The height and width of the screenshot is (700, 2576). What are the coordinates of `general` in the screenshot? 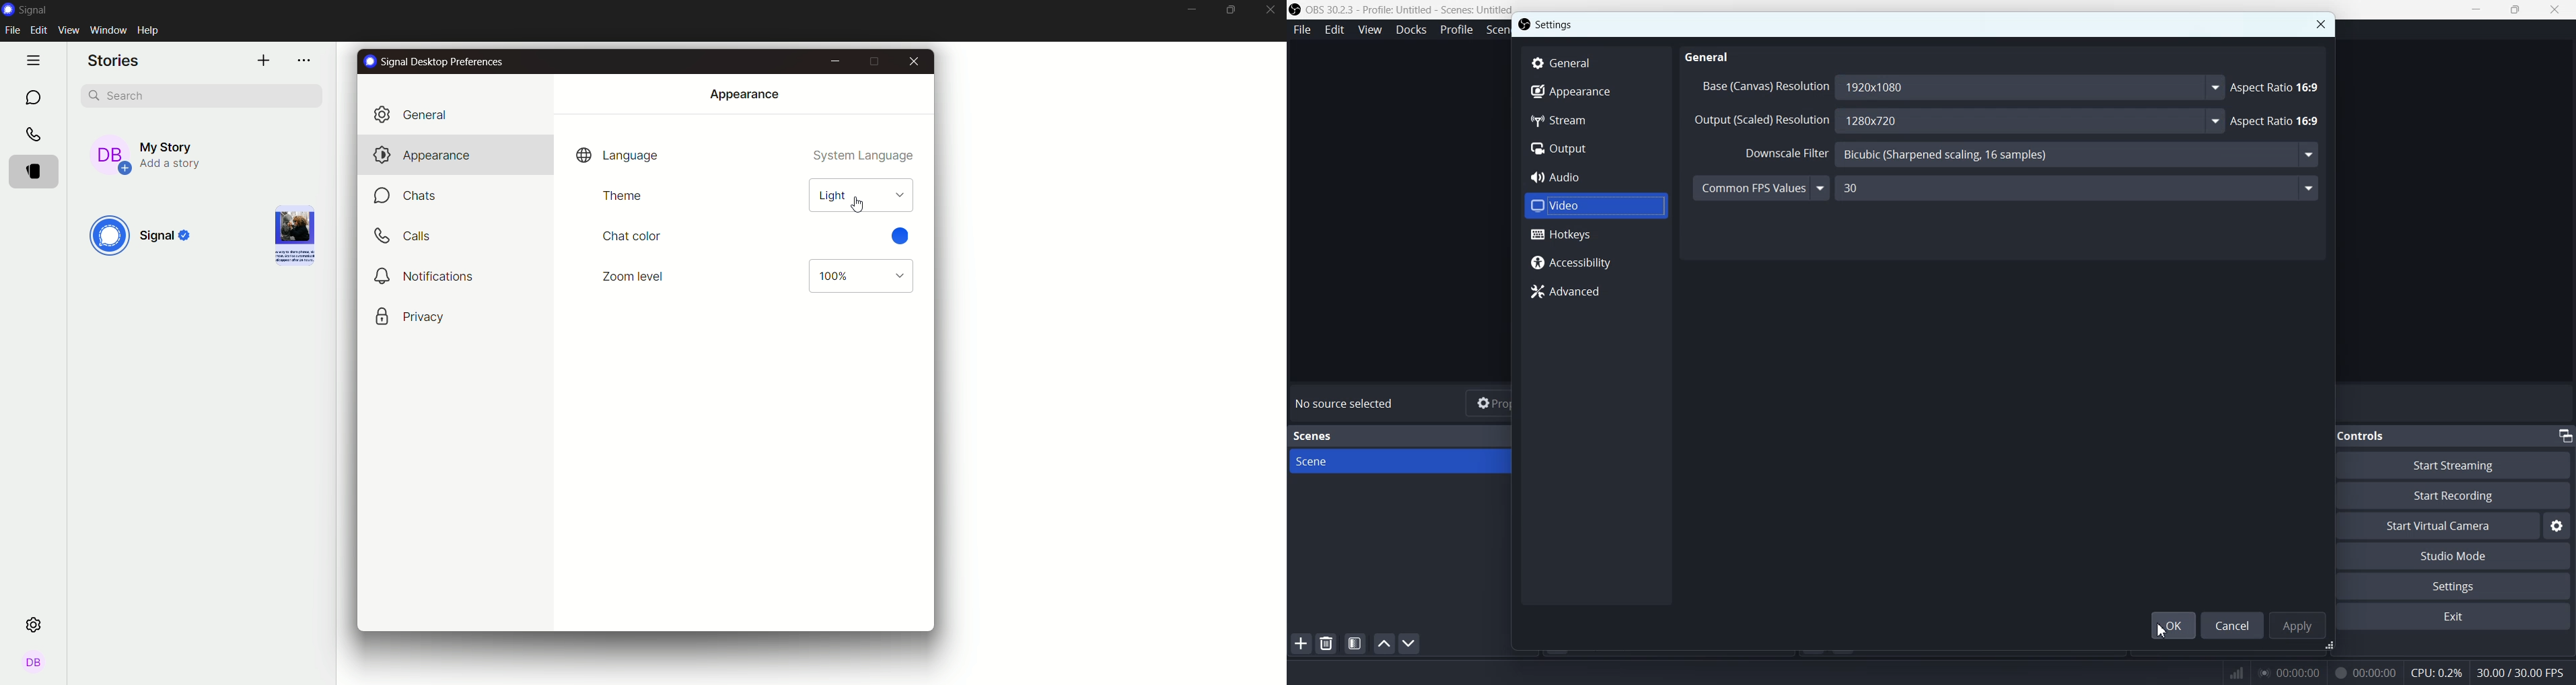 It's located at (419, 114).